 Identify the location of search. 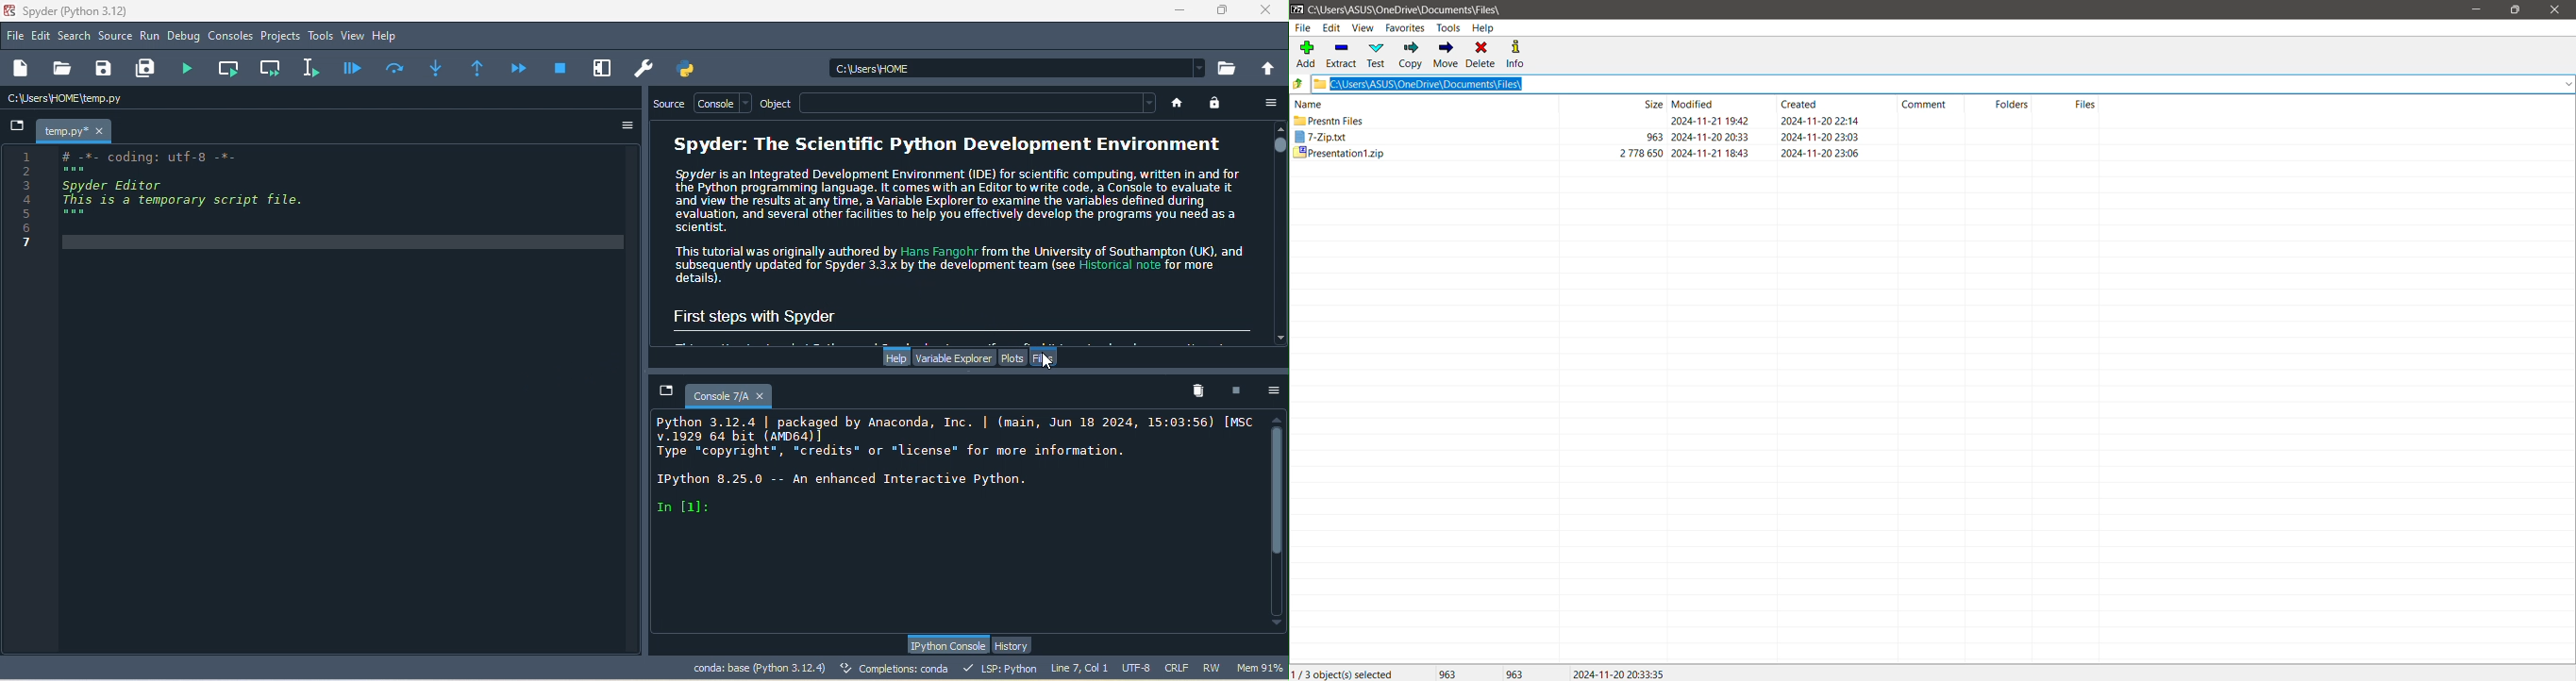
(75, 36).